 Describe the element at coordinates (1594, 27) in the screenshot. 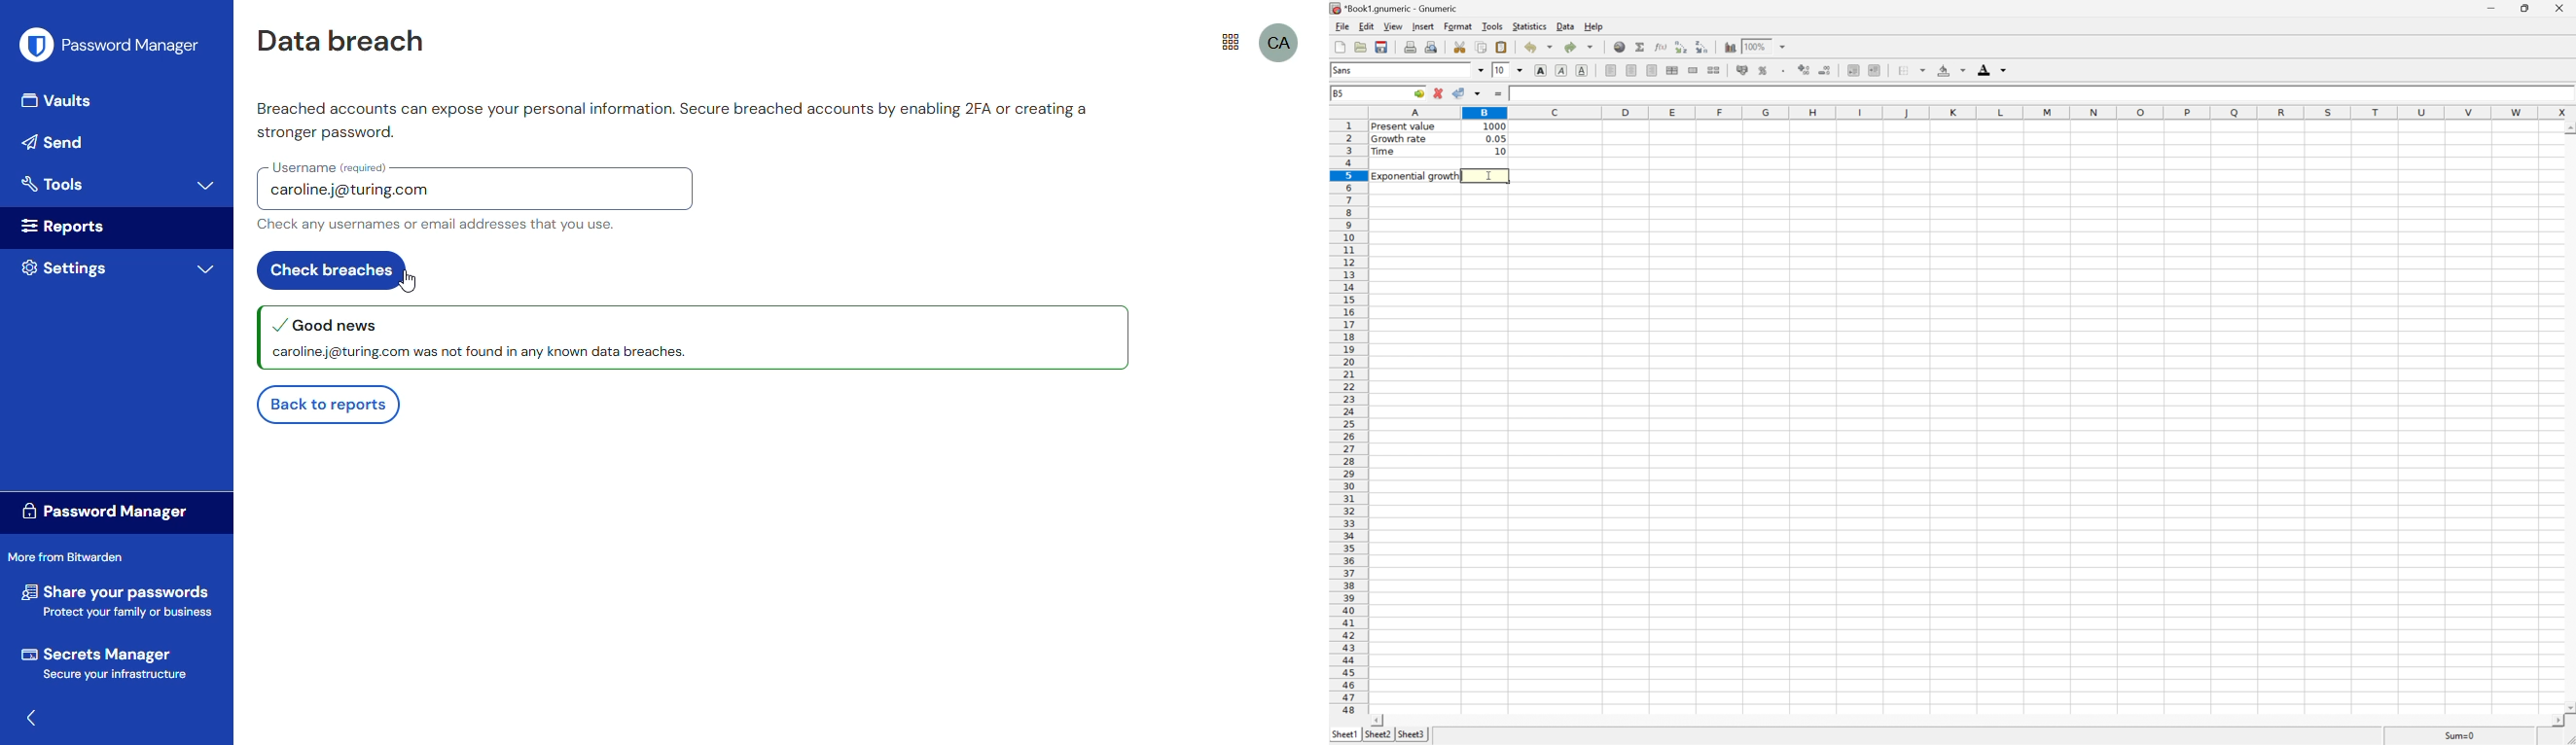

I see `Help` at that location.